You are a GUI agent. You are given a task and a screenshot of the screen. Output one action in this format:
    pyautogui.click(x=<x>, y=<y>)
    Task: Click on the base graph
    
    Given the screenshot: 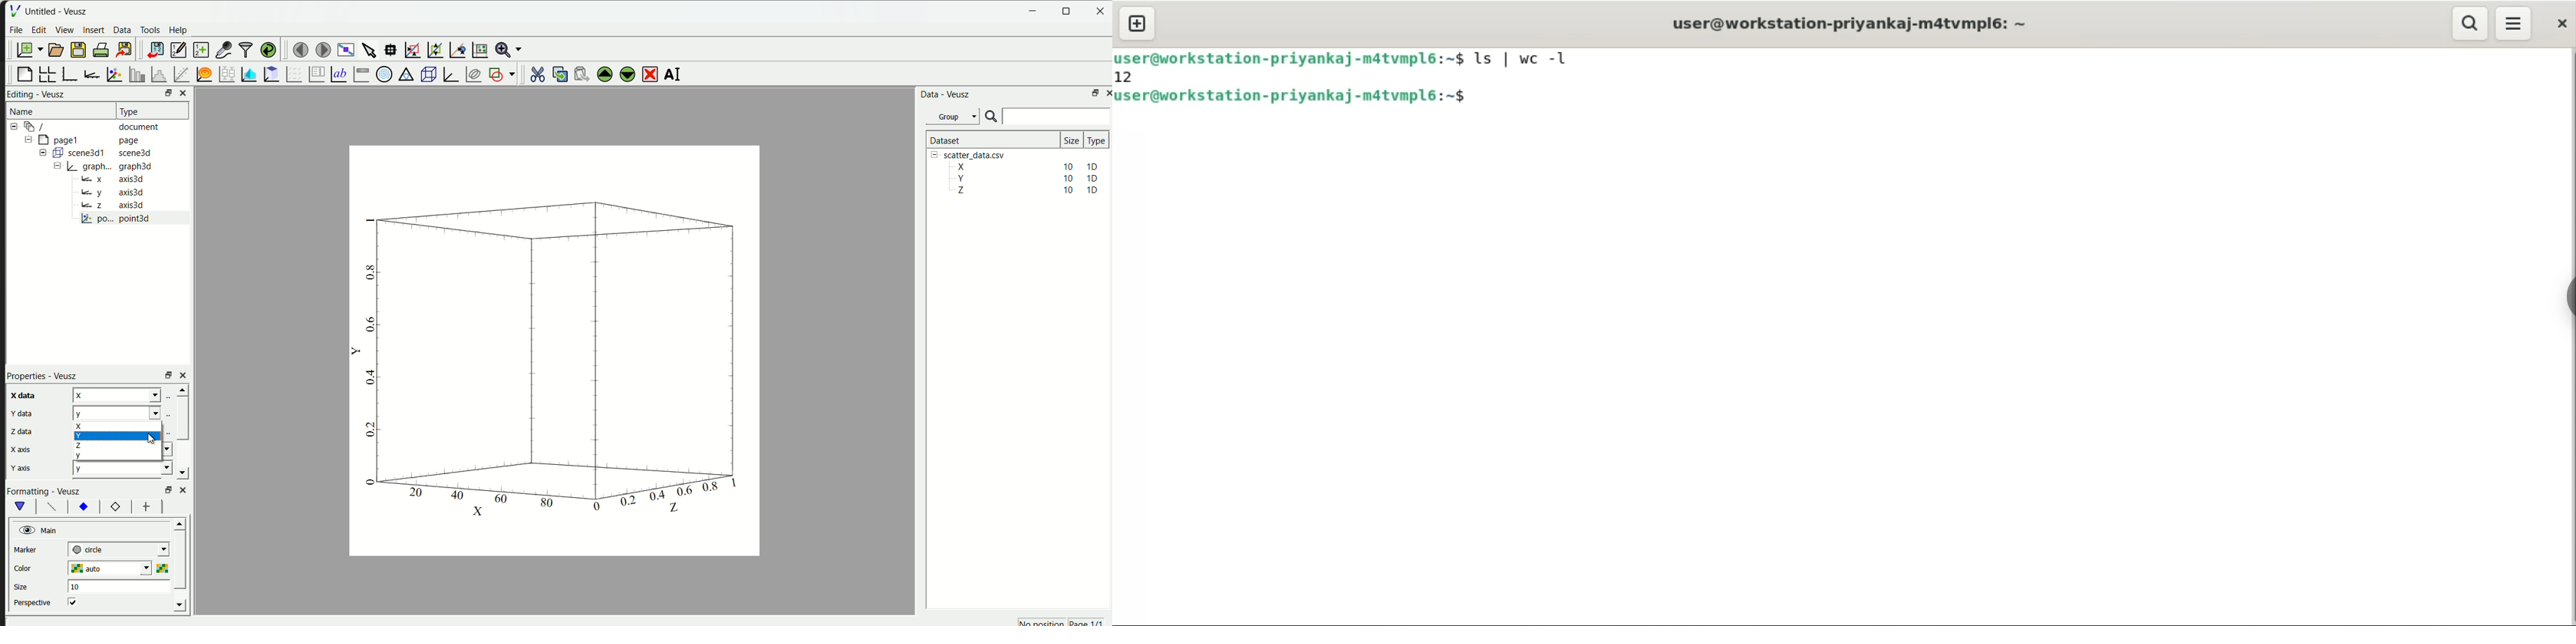 What is the action you would take?
    pyautogui.click(x=70, y=73)
    